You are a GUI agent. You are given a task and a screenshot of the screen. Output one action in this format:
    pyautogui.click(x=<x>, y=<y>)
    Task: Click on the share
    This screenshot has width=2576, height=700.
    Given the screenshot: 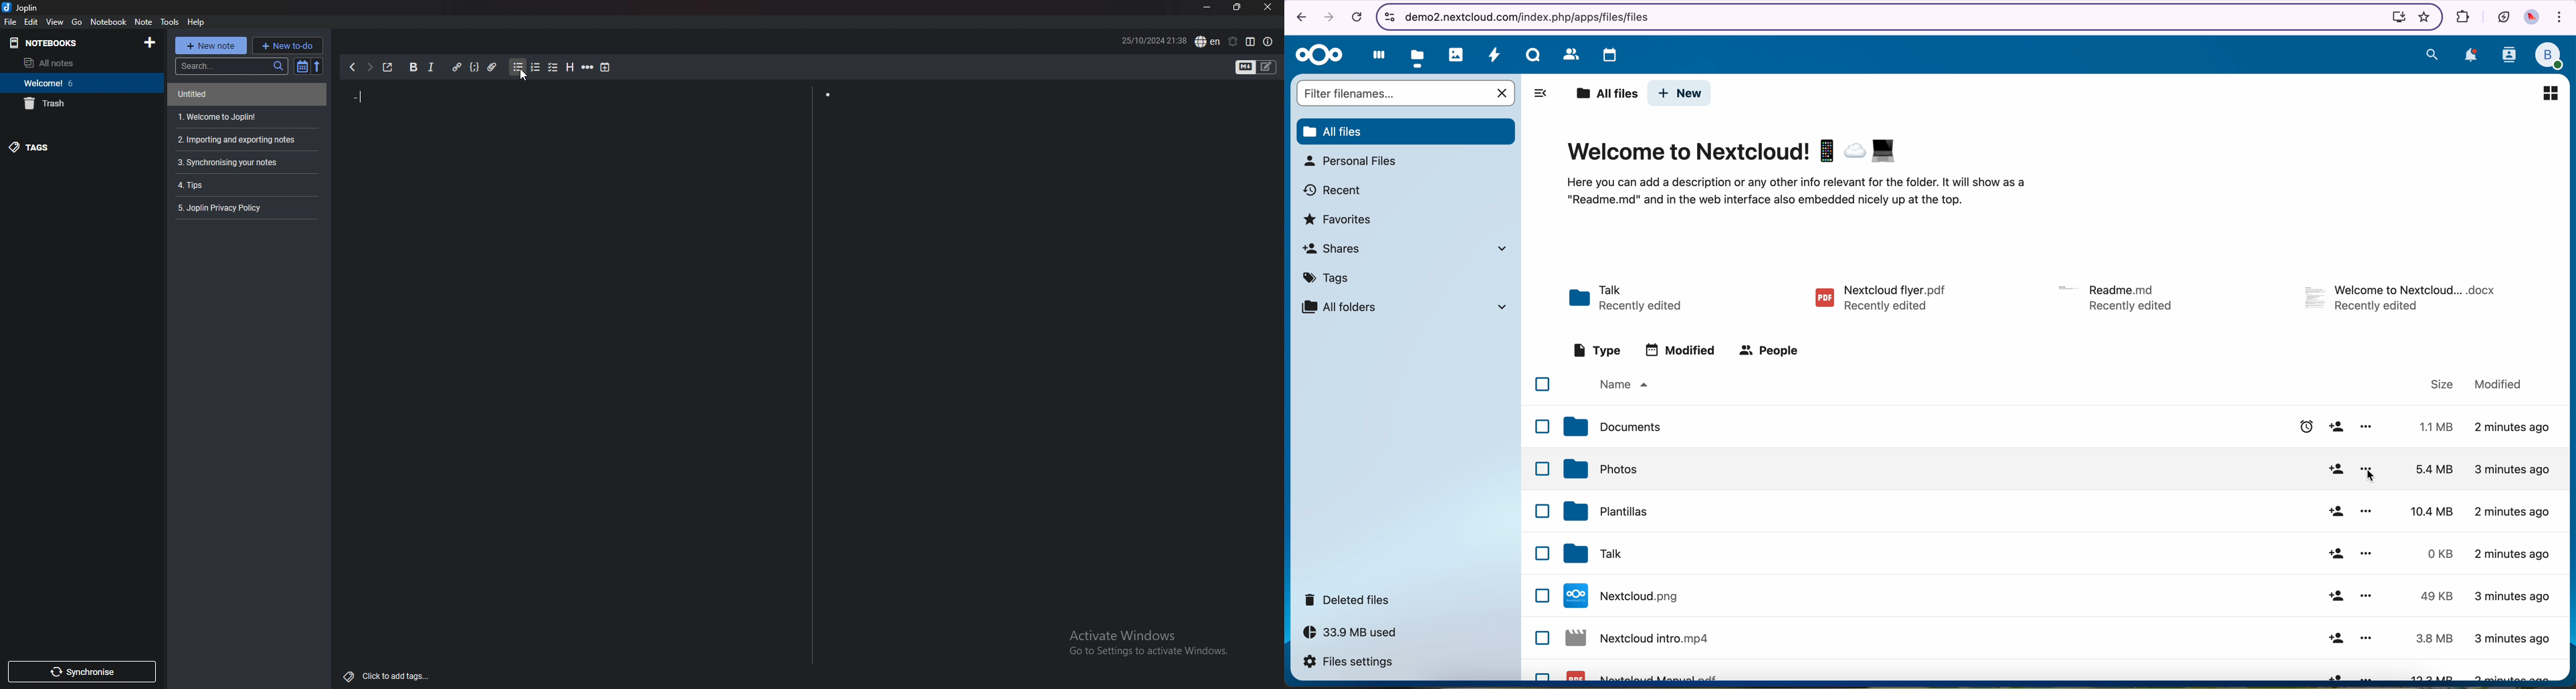 What is the action you would take?
    pyautogui.click(x=2337, y=674)
    